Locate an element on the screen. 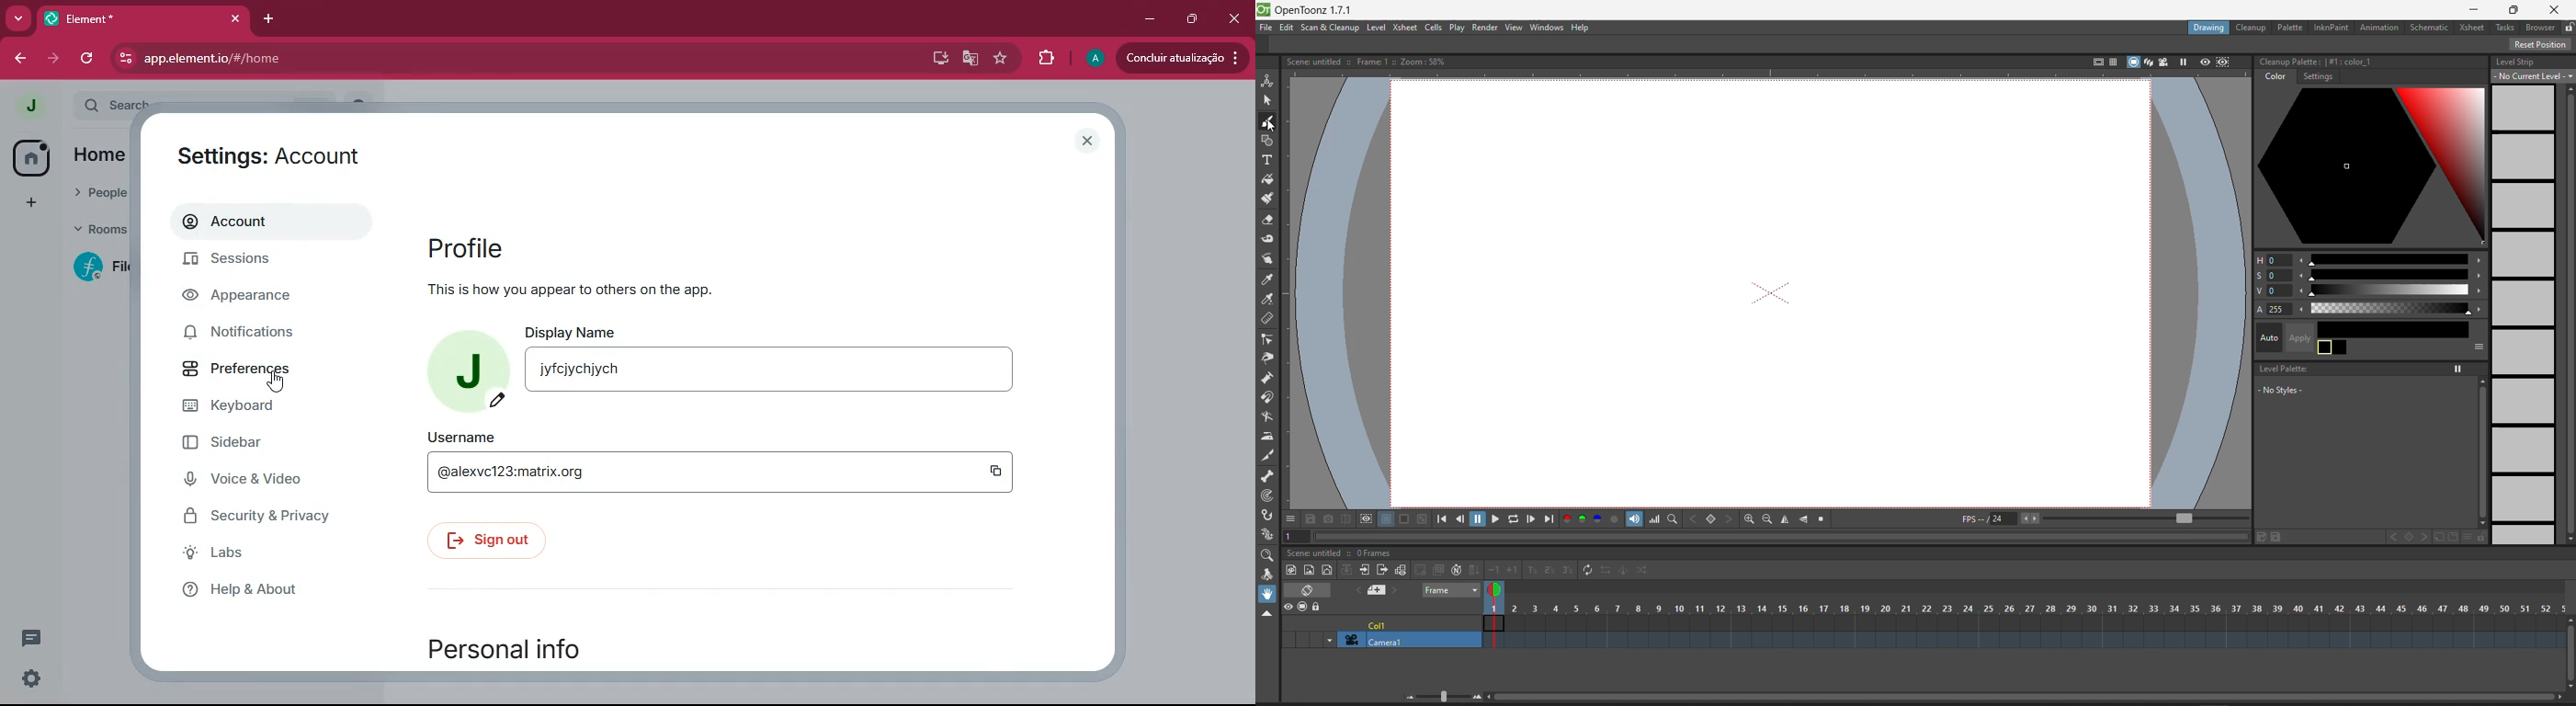 This screenshot has width=2576, height=728. refresh is located at coordinates (89, 57).